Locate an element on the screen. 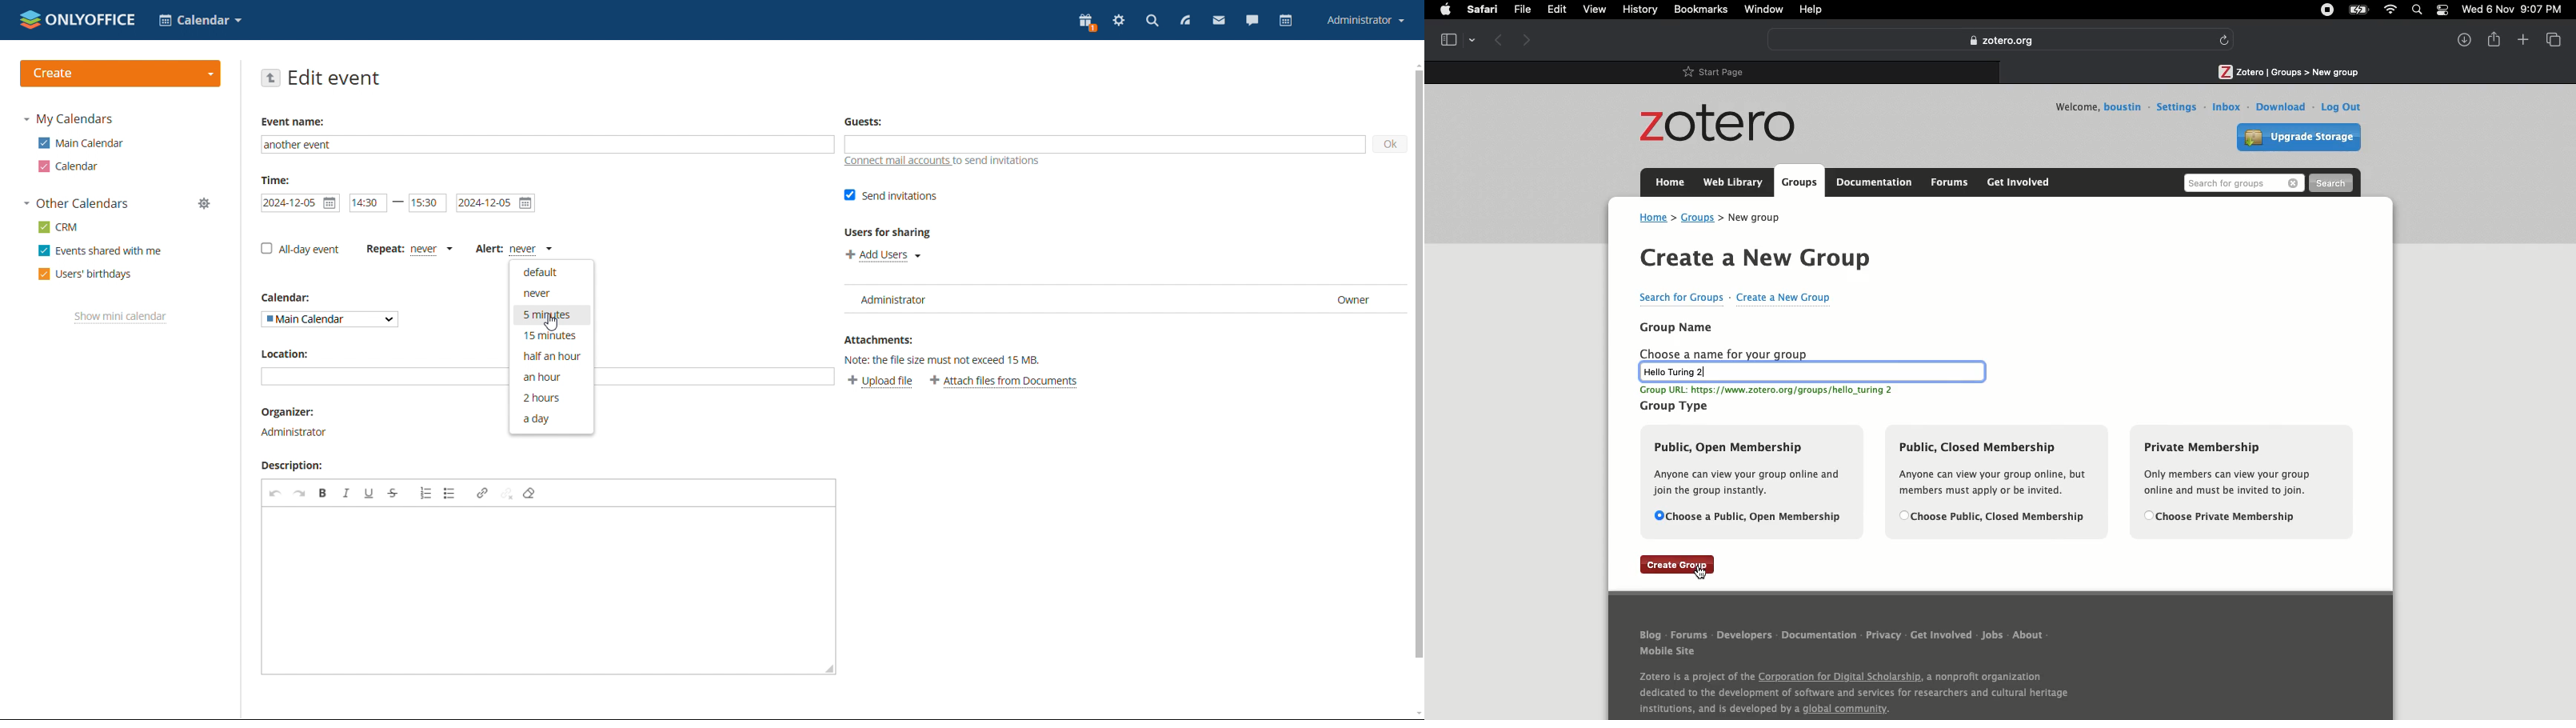 This screenshot has height=728, width=2576. Log out is located at coordinates (2338, 106).